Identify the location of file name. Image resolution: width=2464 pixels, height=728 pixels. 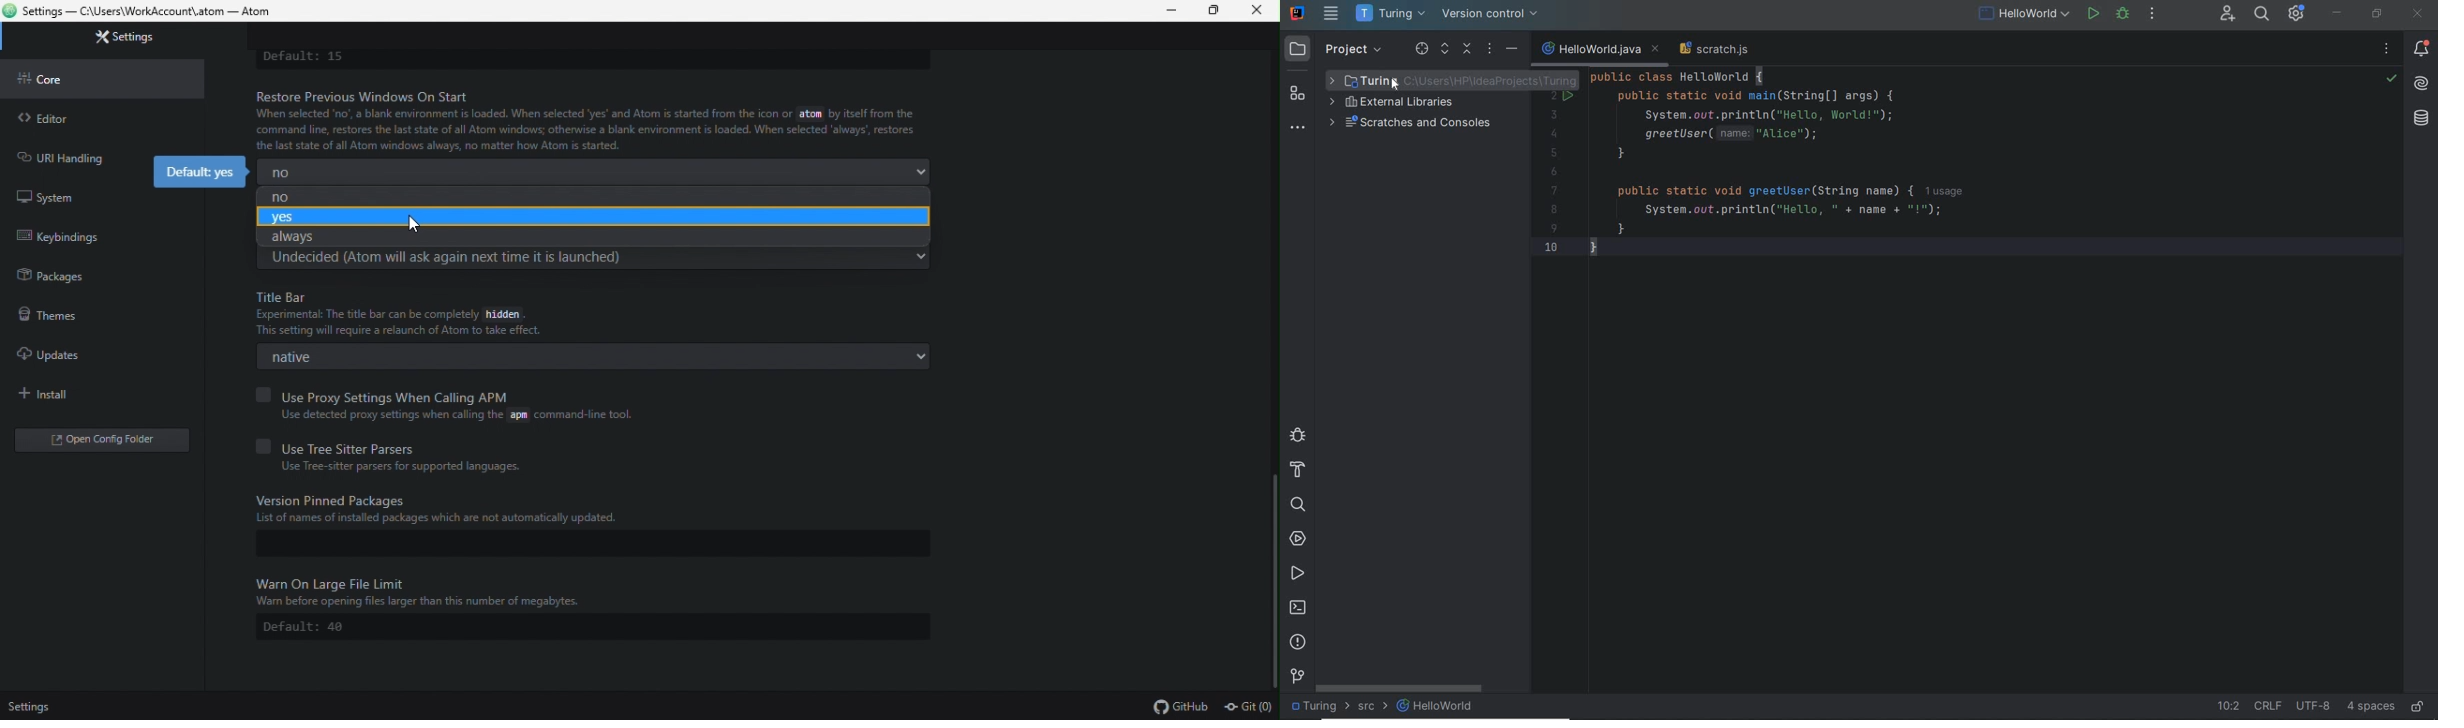
(2025, 15).